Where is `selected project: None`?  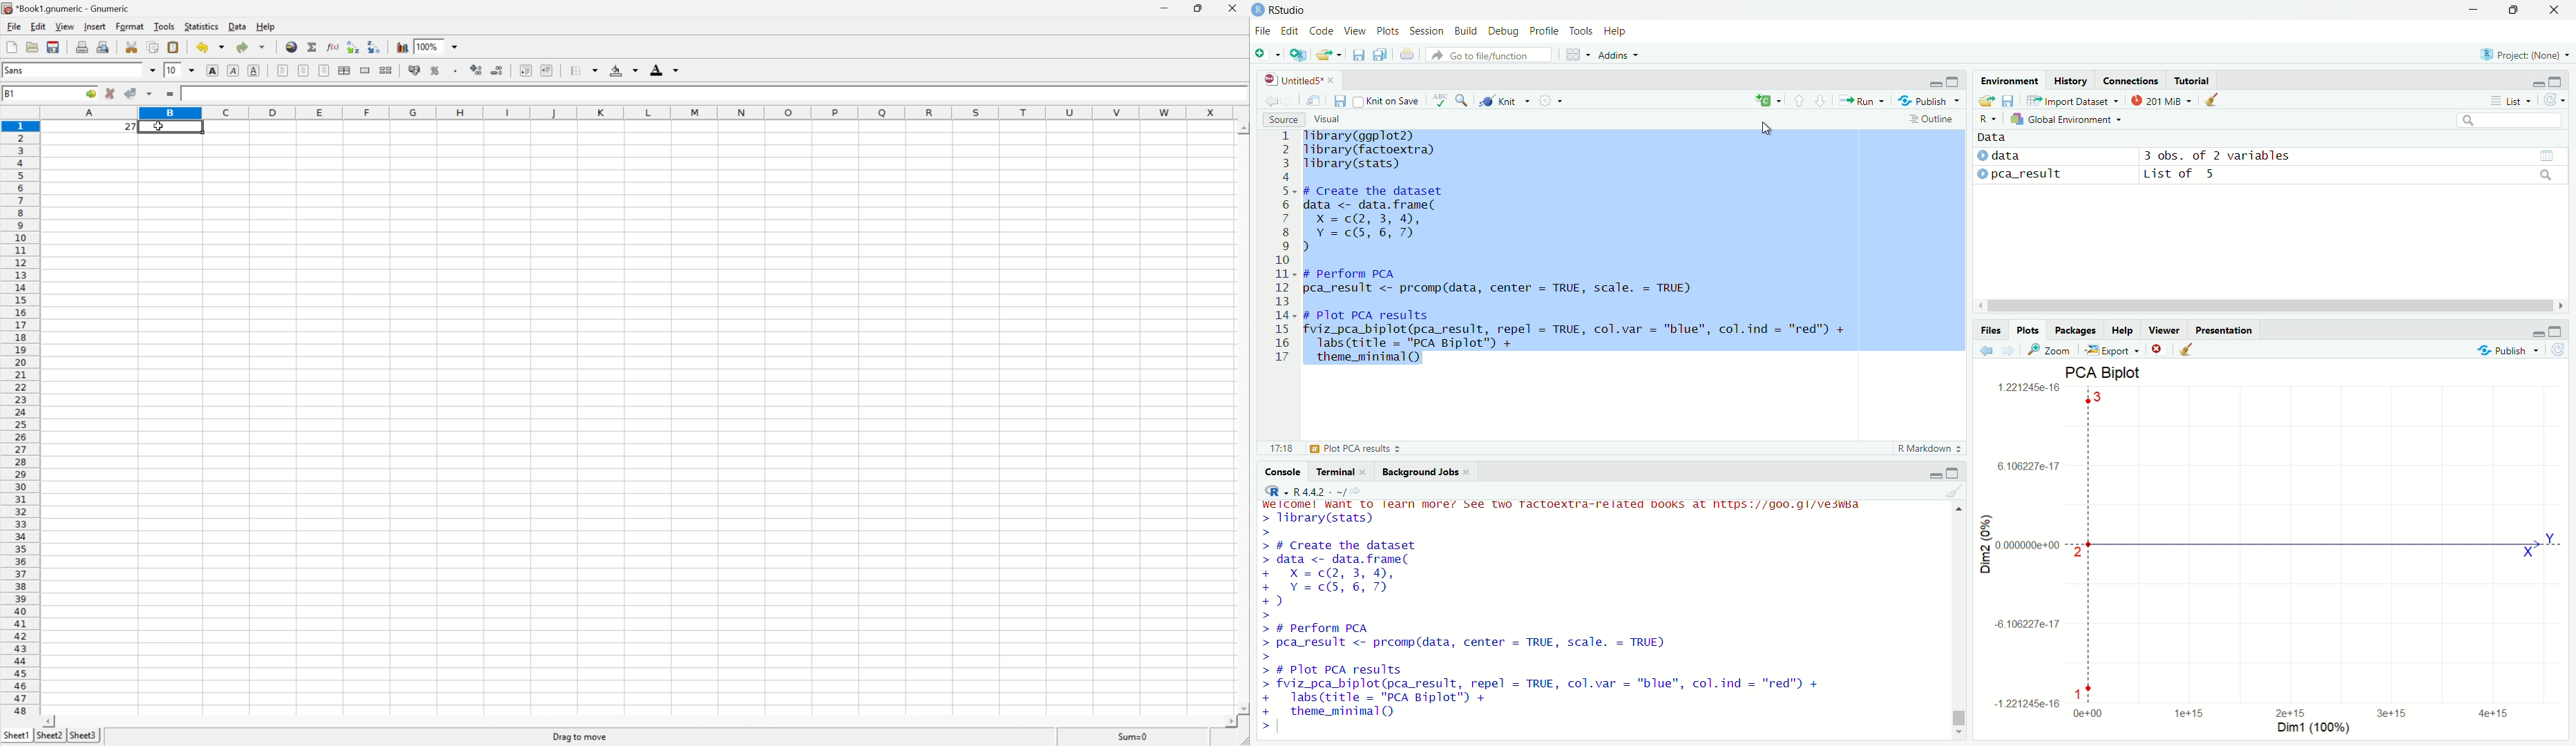
selected project: None is located at coordinates (2521, 54).